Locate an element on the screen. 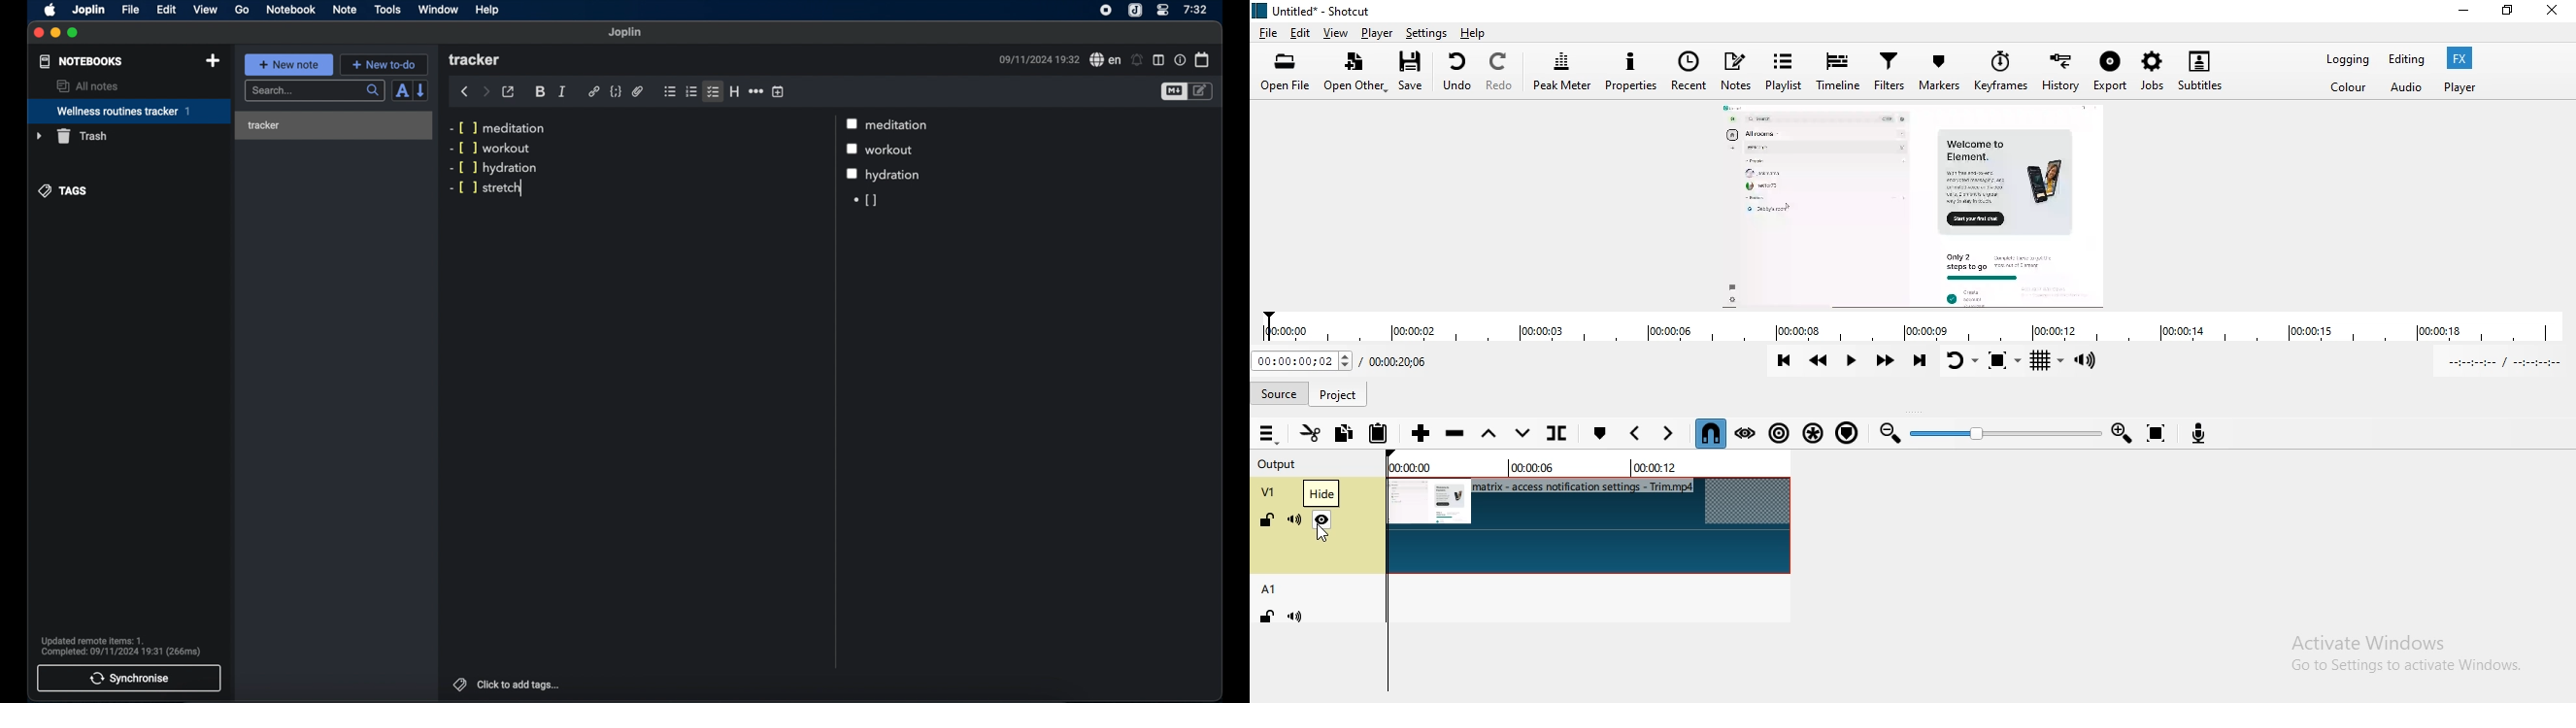 This screenshot has width=2576, height=728. Ripple all tracks is located at coordinates (1813, 434).